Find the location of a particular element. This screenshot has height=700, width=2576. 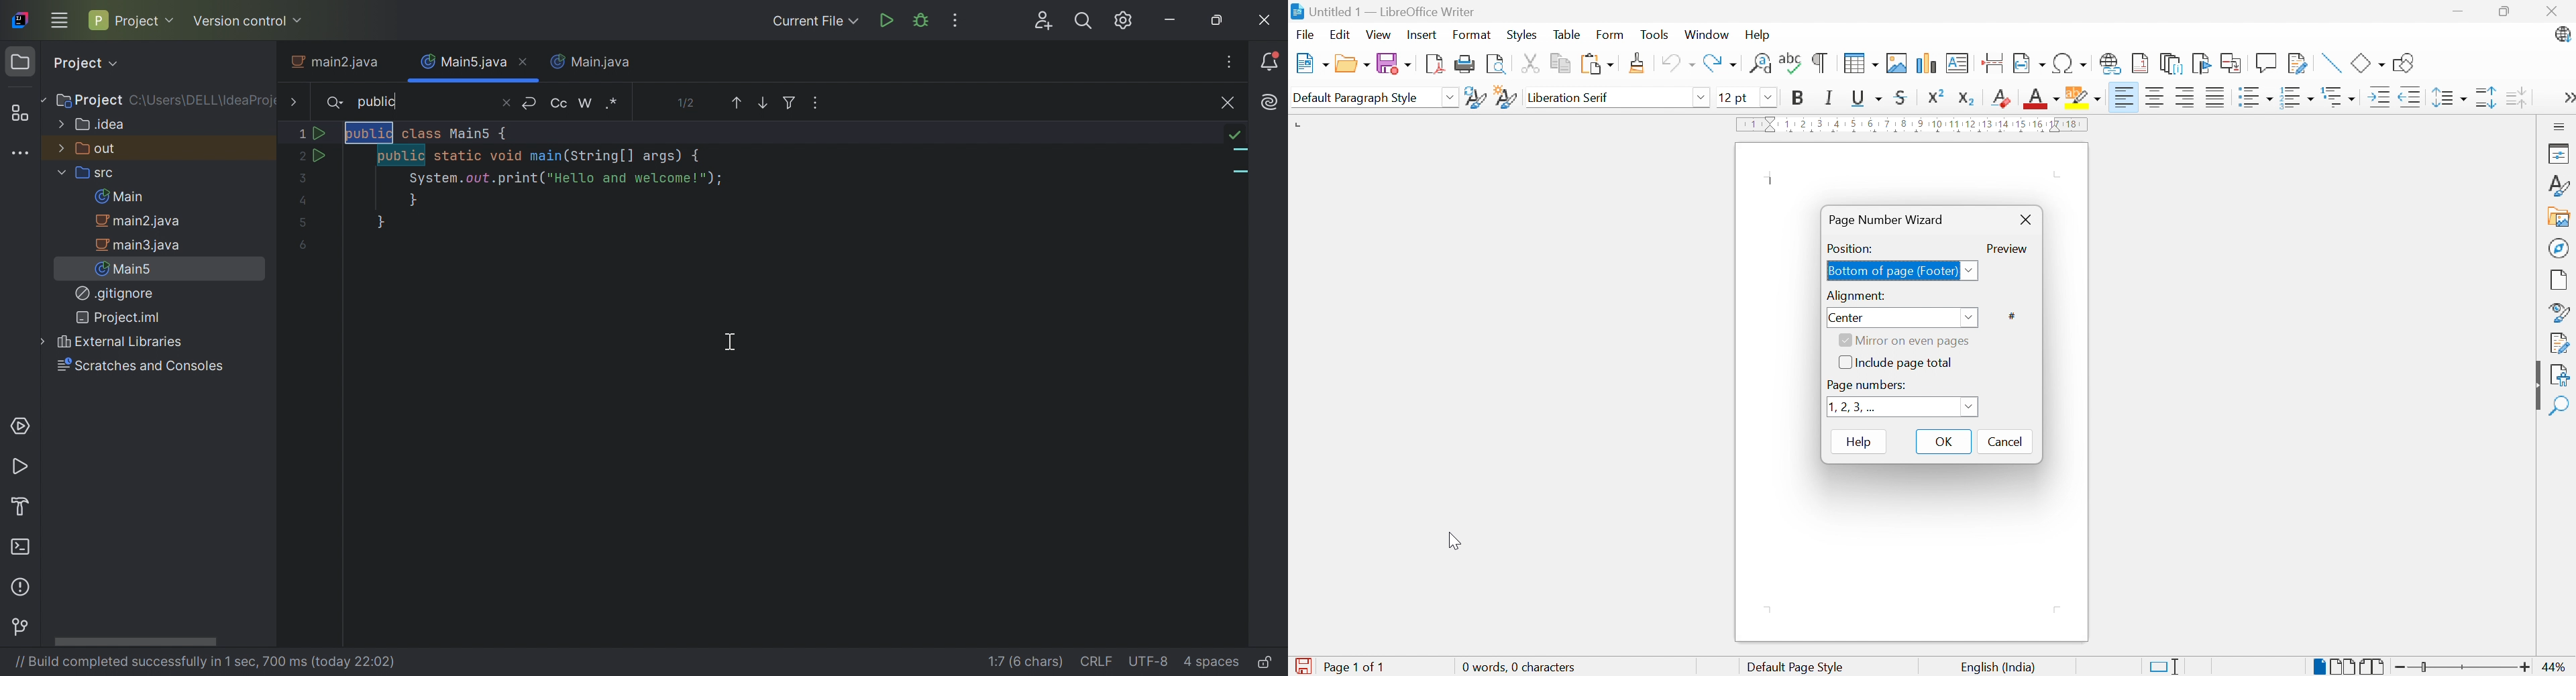

Insert textbox is located at coordinates (1956, 63).